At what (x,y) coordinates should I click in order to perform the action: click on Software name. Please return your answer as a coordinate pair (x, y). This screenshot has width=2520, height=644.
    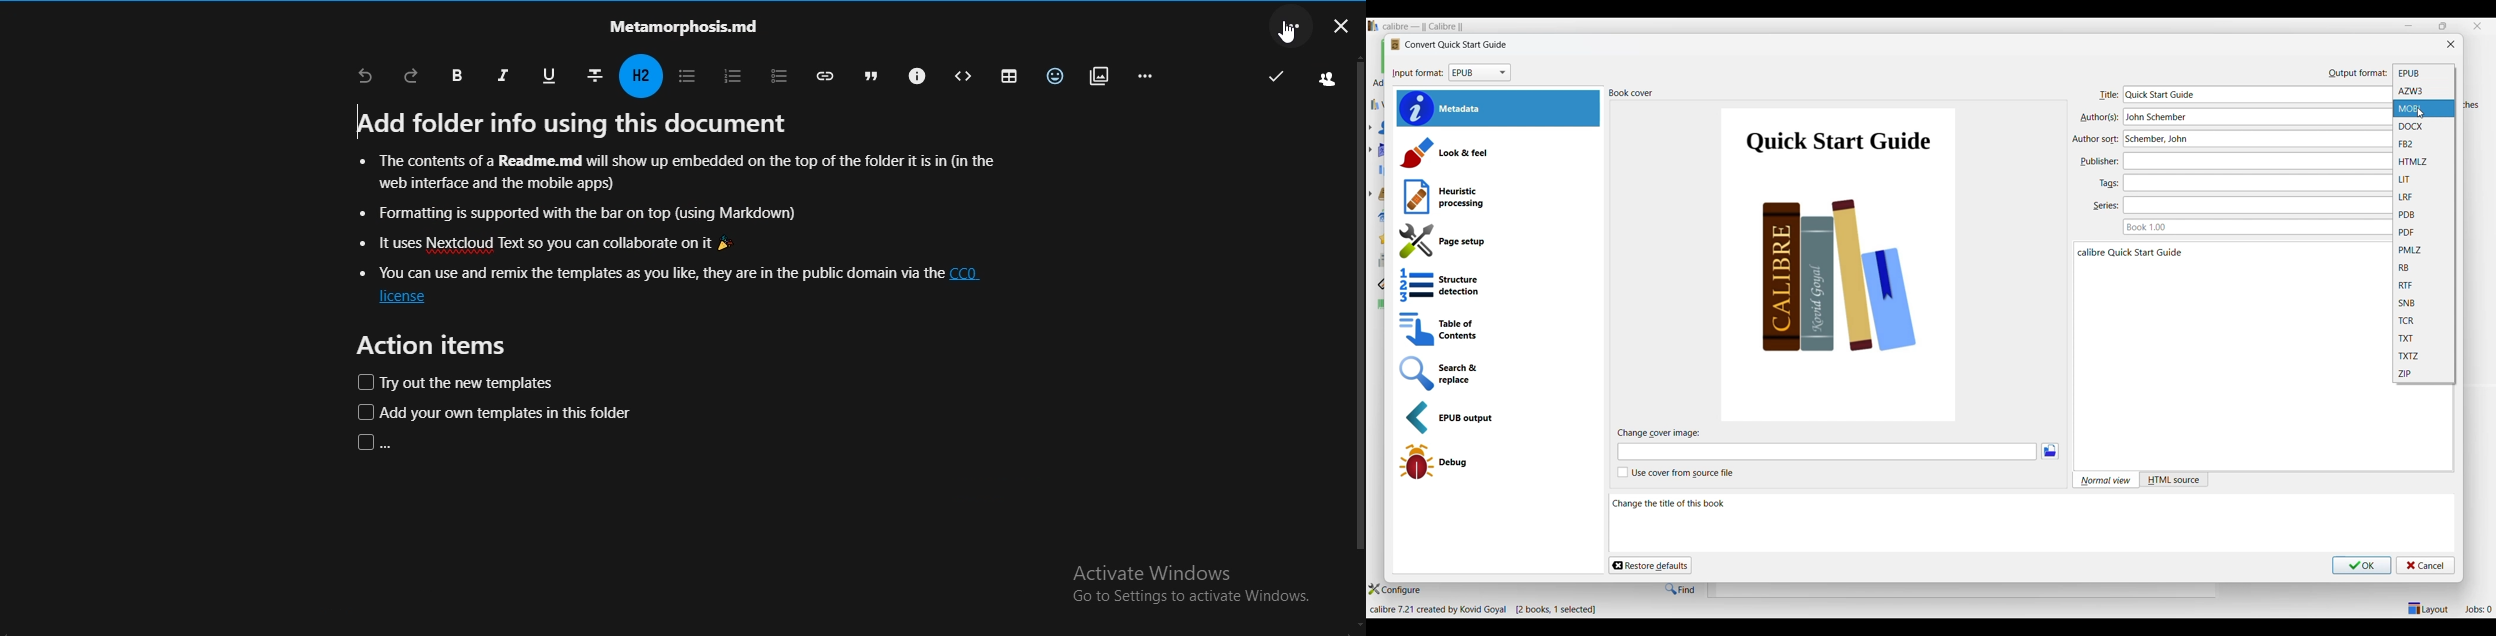
    Looking at the image, I should click on (1425, 26).